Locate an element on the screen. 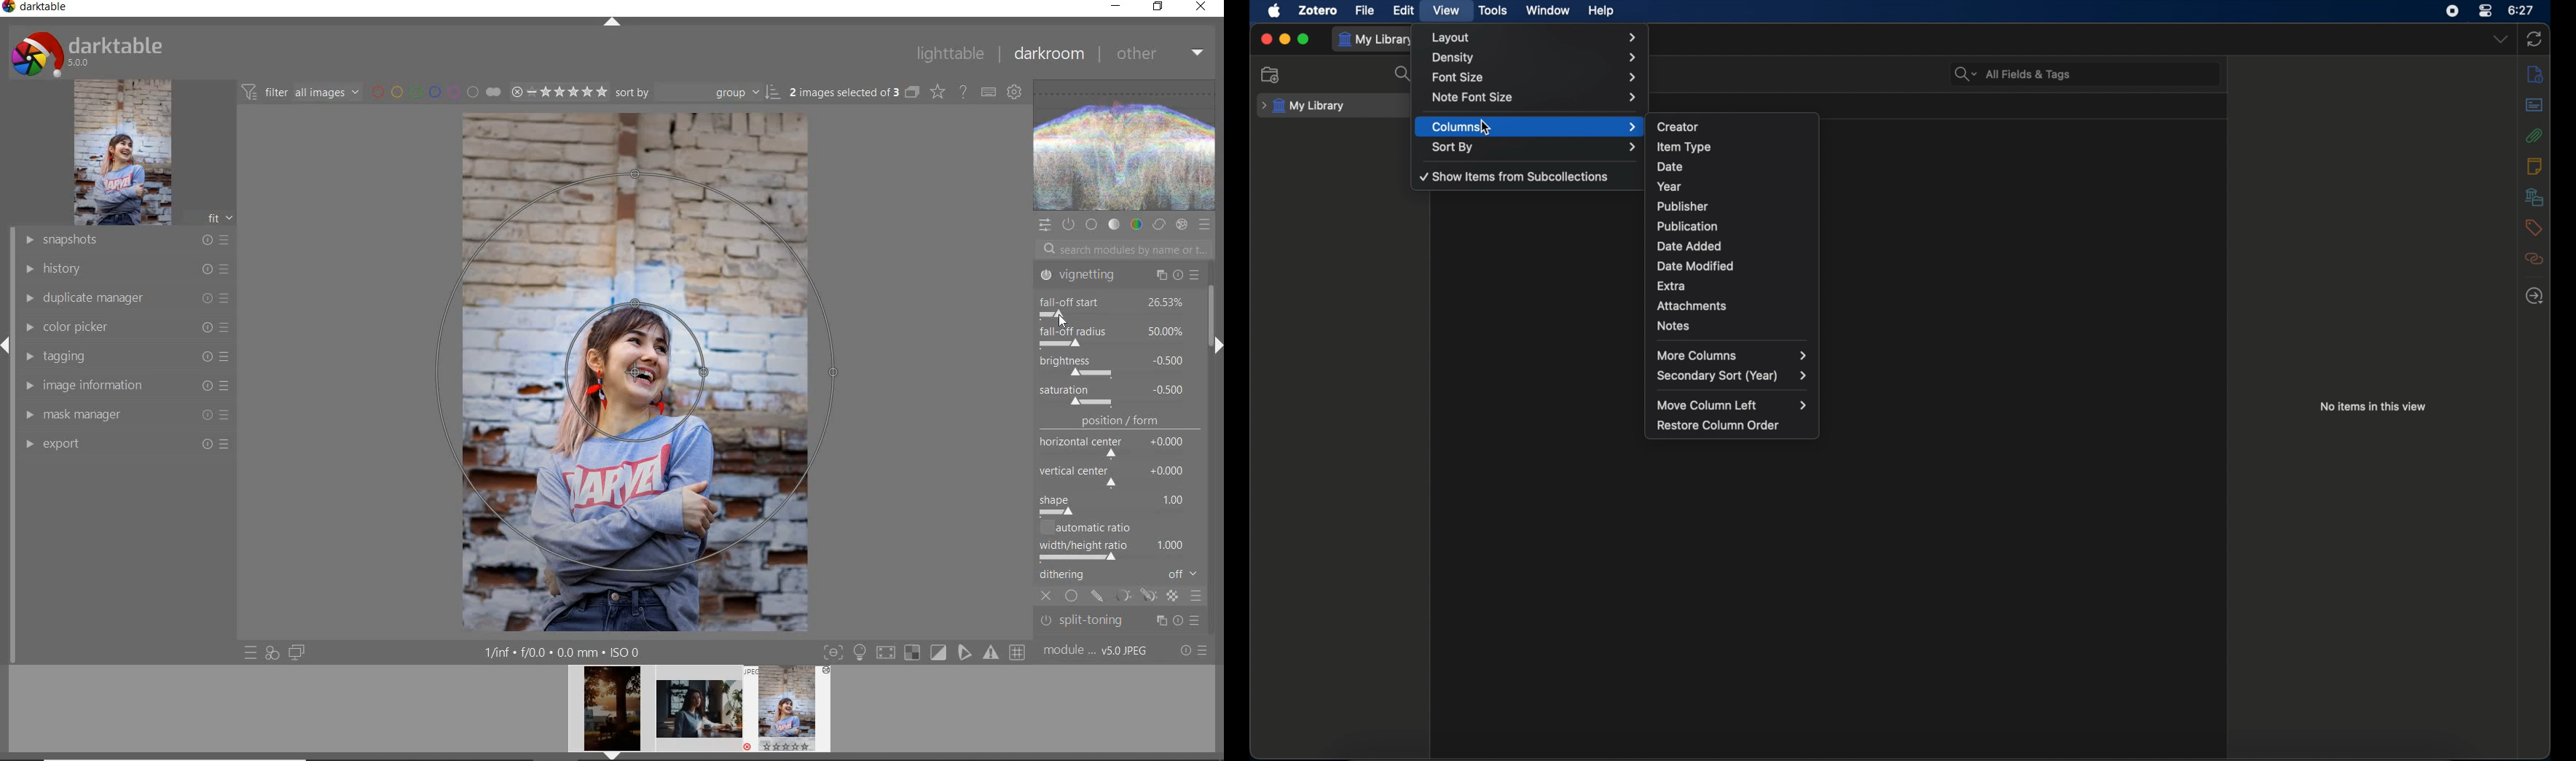 The width and height of the screenshot is (2576, 784). color is located at coordinates (1136, 224).